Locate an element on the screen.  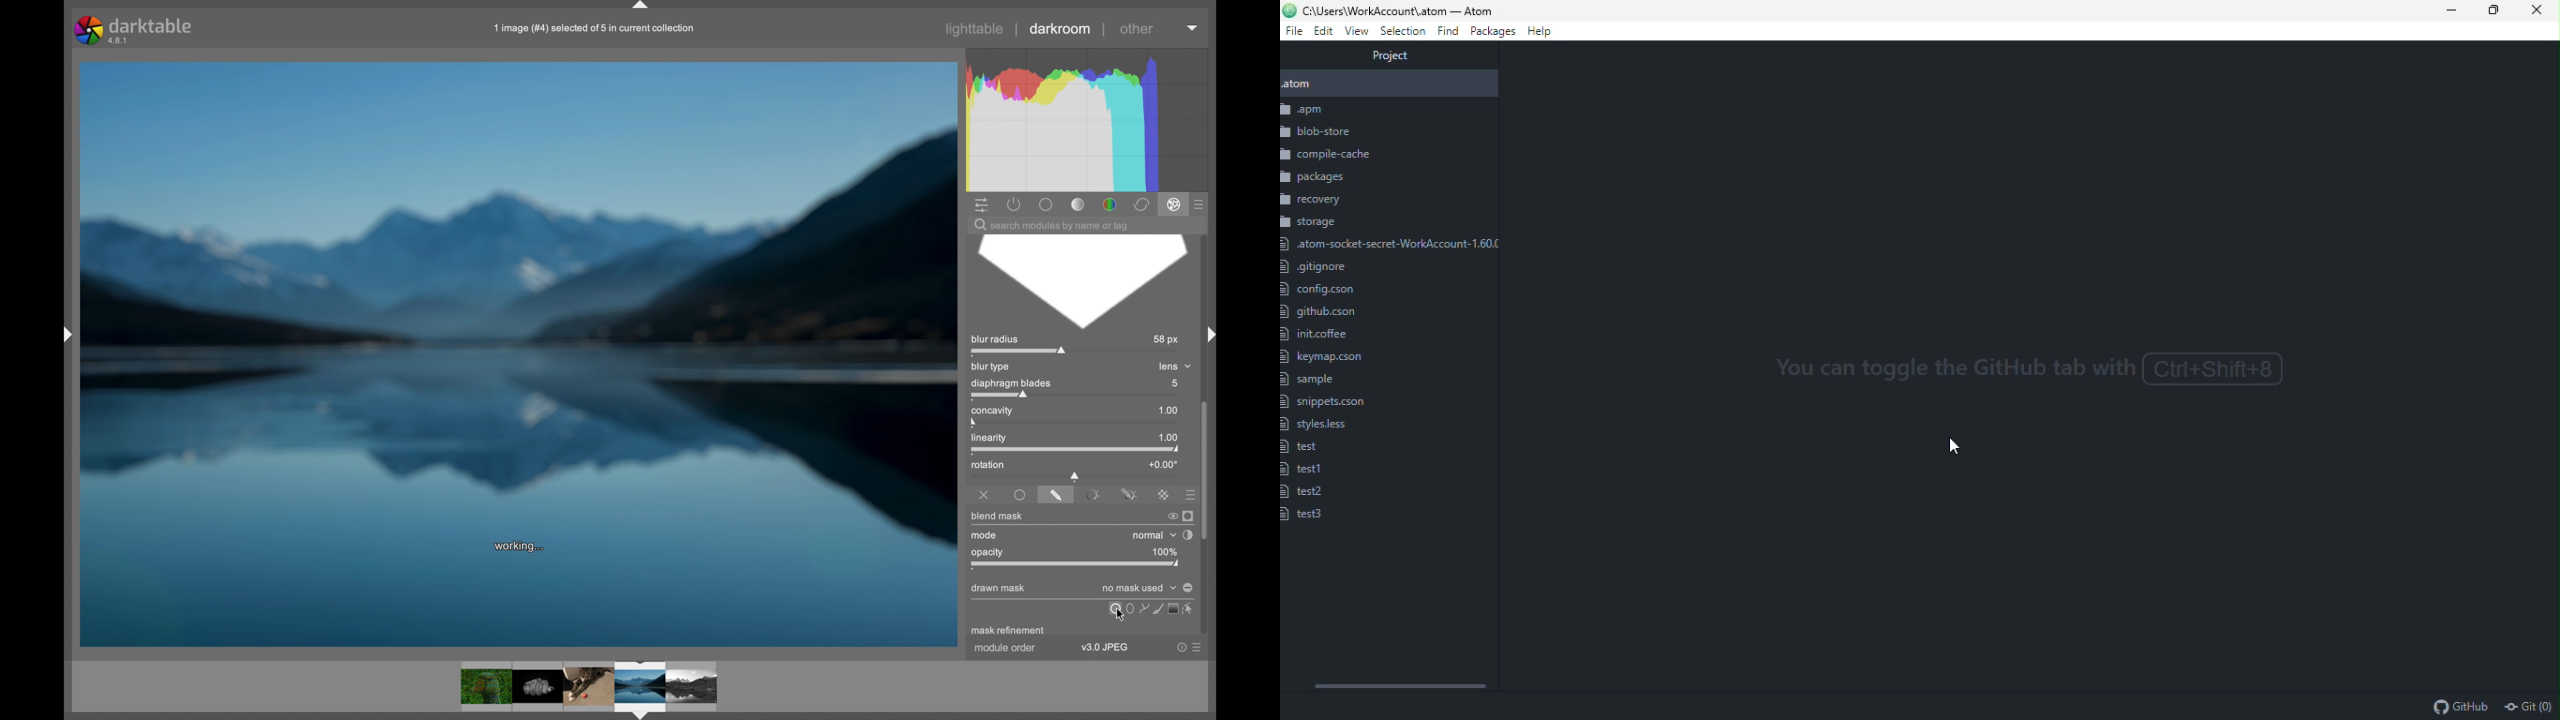
presets is located at coordinates (1187, 493).